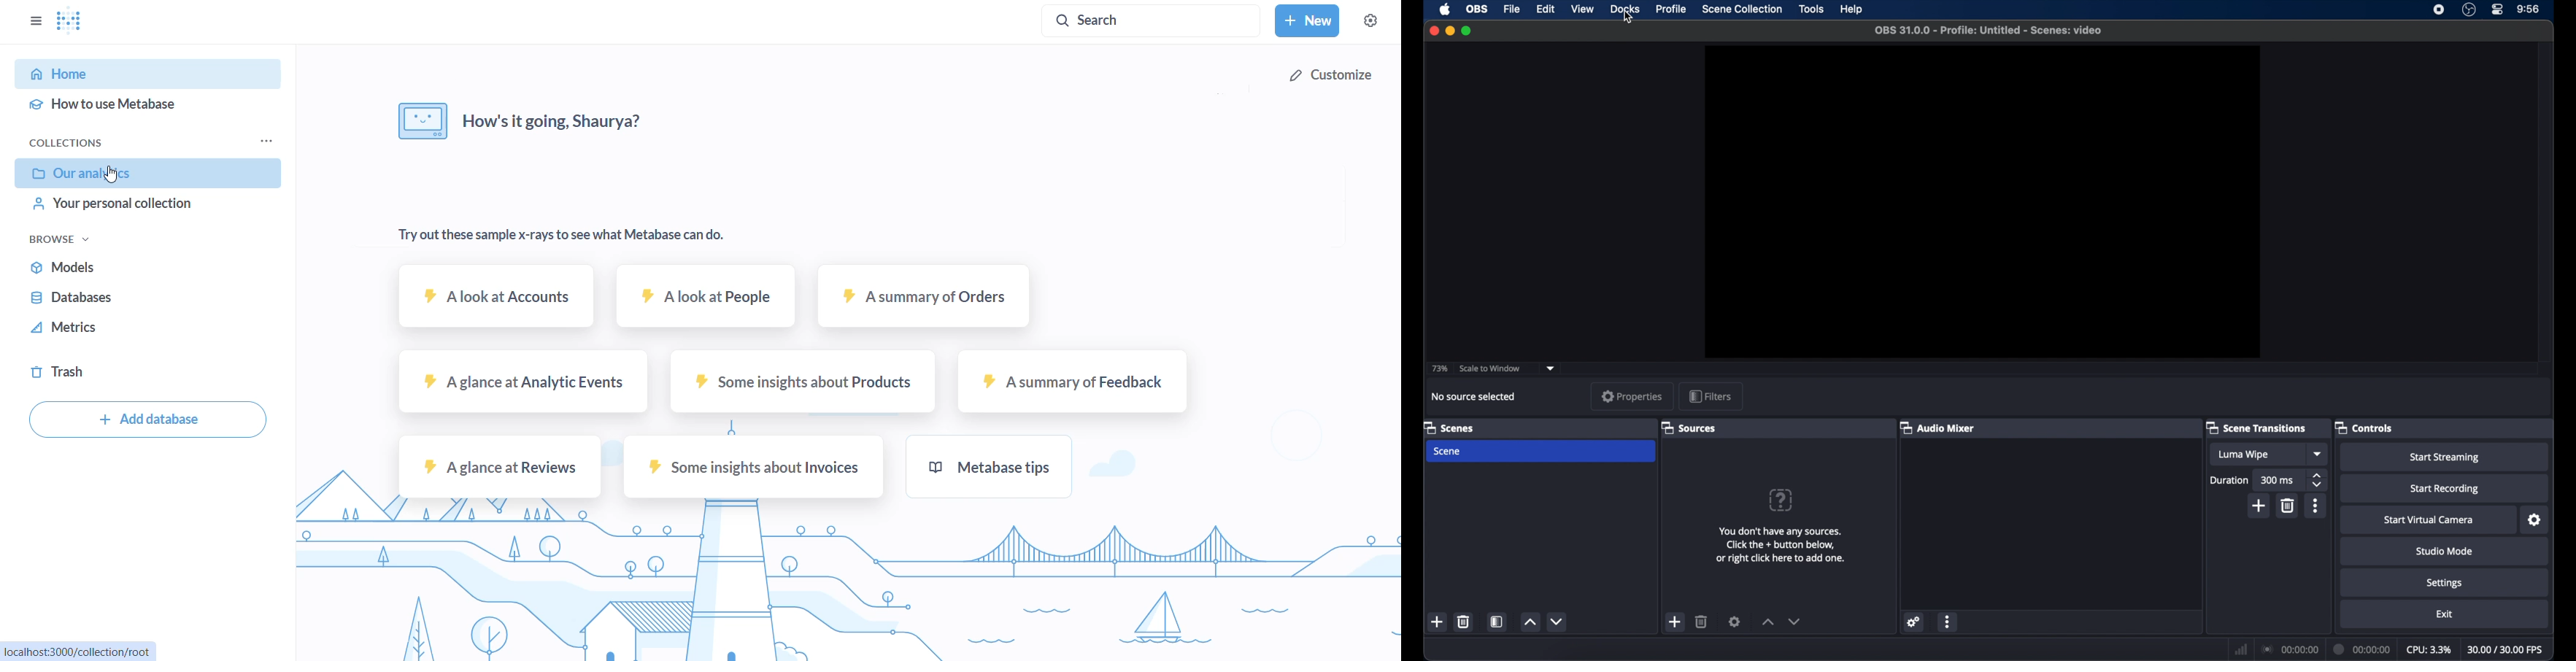  Describe the element at coordinates (1477, 9) in the screenshot. I see `obs` at that location.